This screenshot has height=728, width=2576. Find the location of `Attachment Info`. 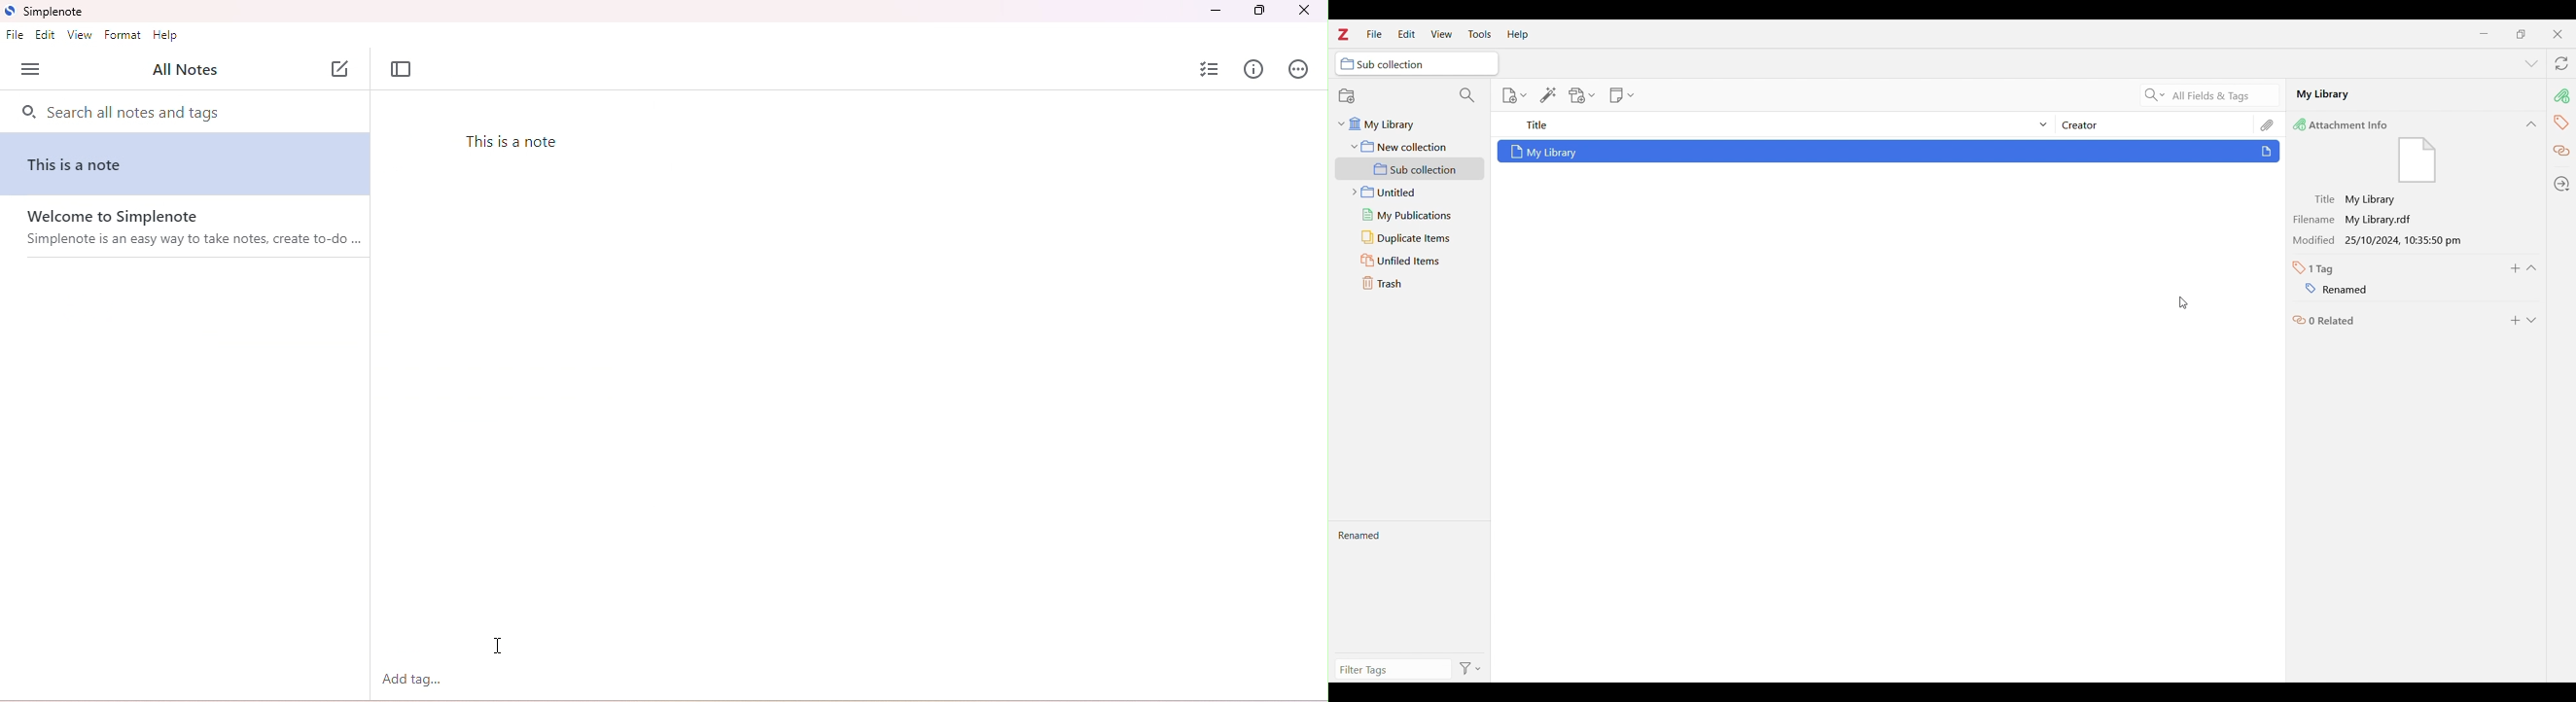

Attachment Info is located at coordinates (2344, 124).